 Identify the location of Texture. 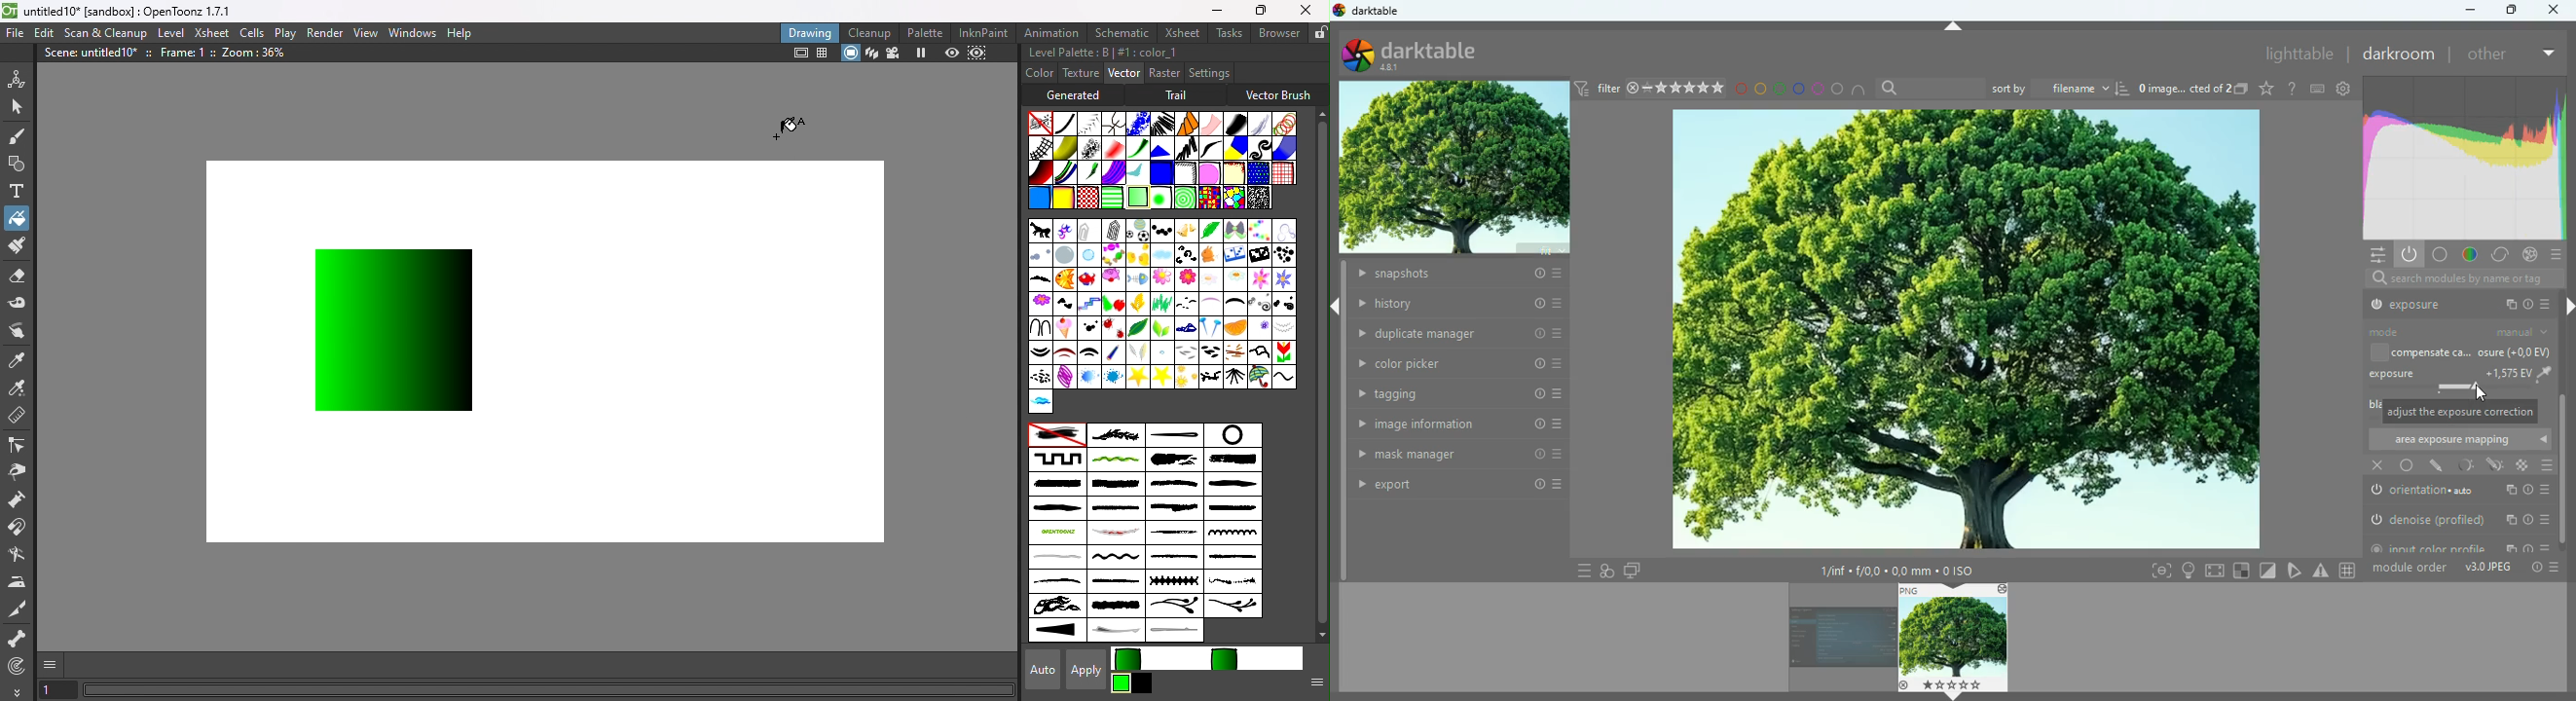
(1079, 73).